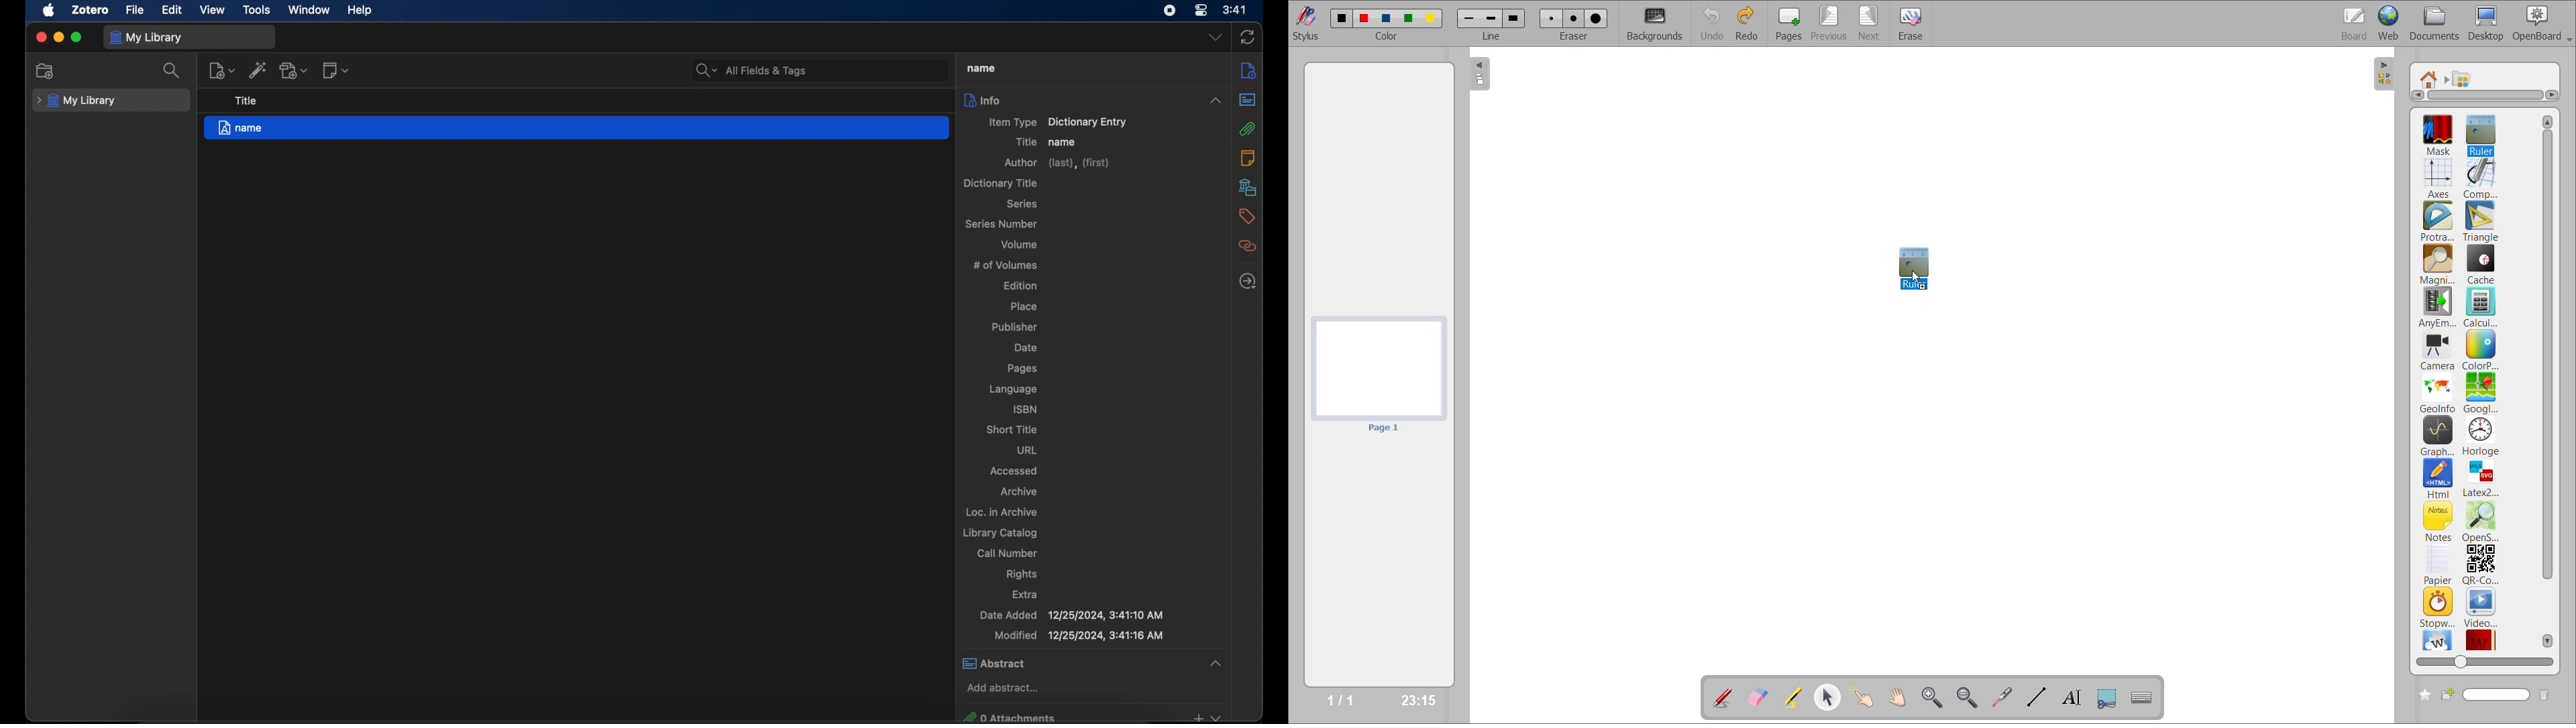 This screenshot has width=2576, height=728. I want to click on new collection, so click(46, 71).